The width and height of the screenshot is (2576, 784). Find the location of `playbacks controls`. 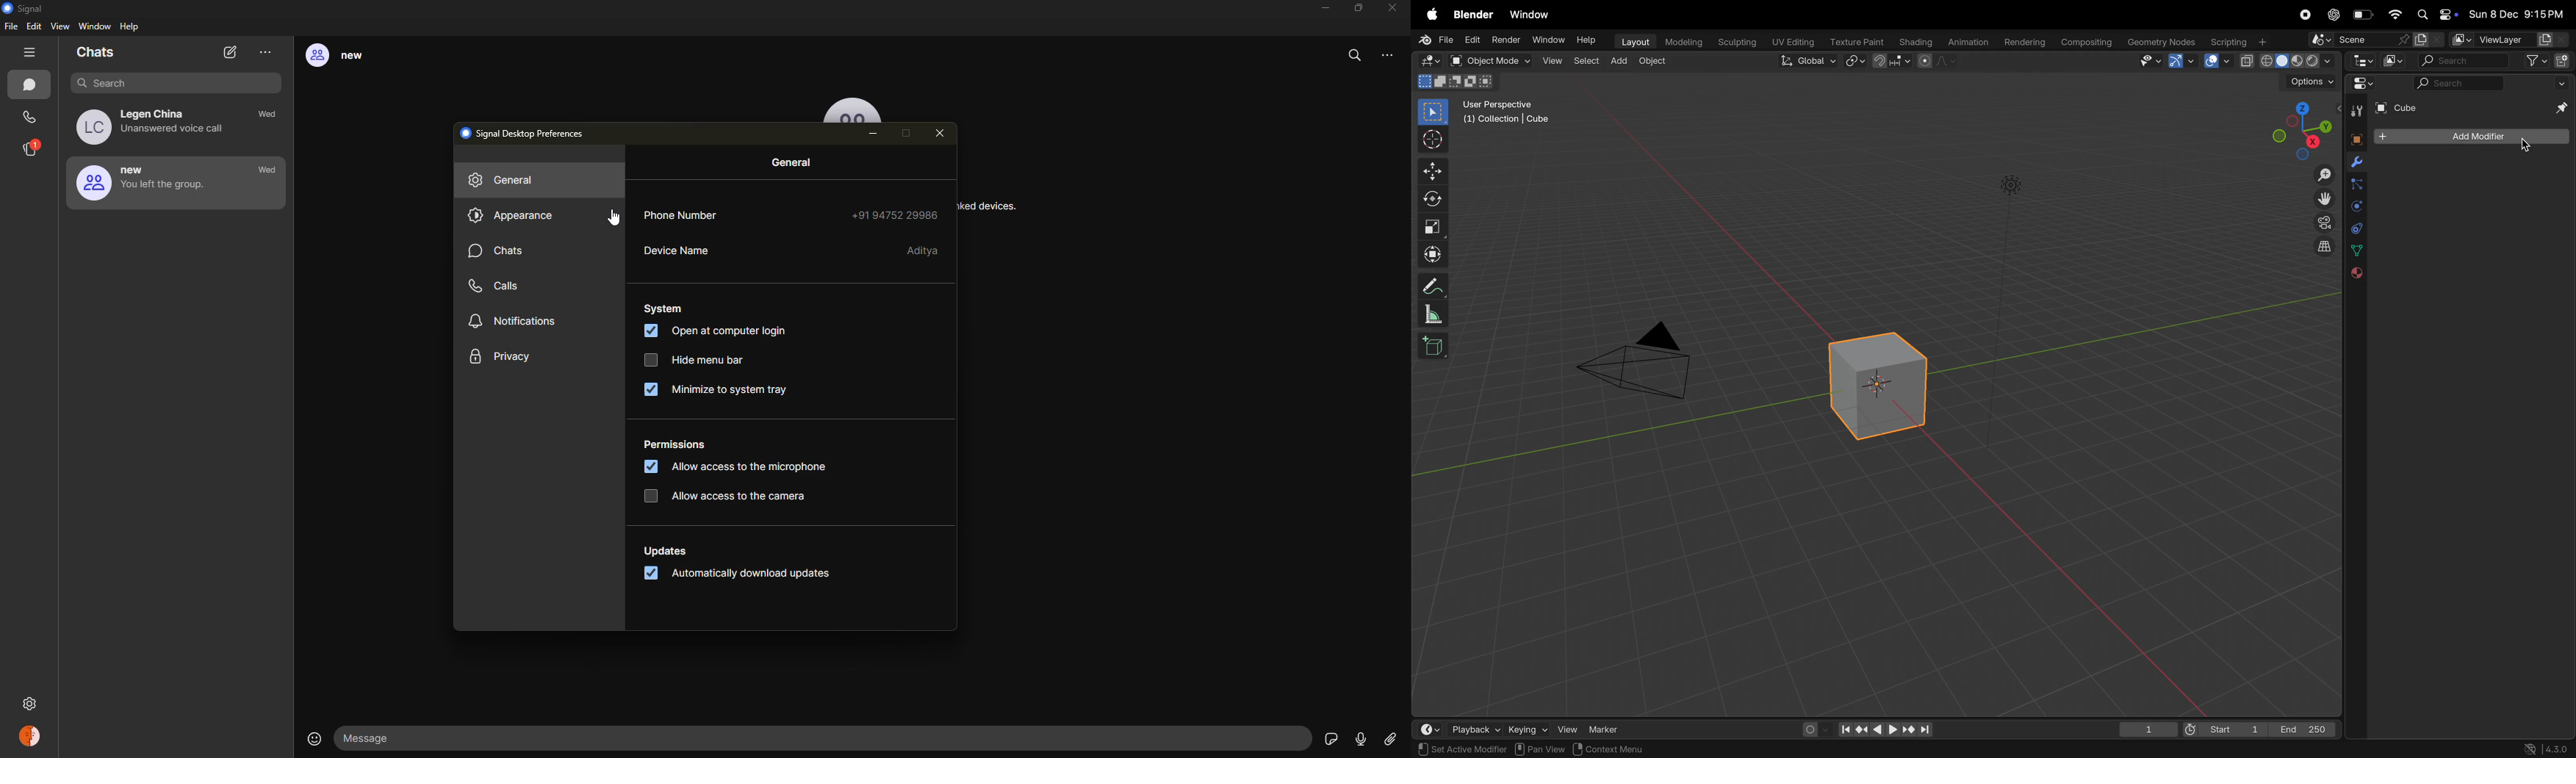

playbacks controls is located at coordinates (1885, 730).